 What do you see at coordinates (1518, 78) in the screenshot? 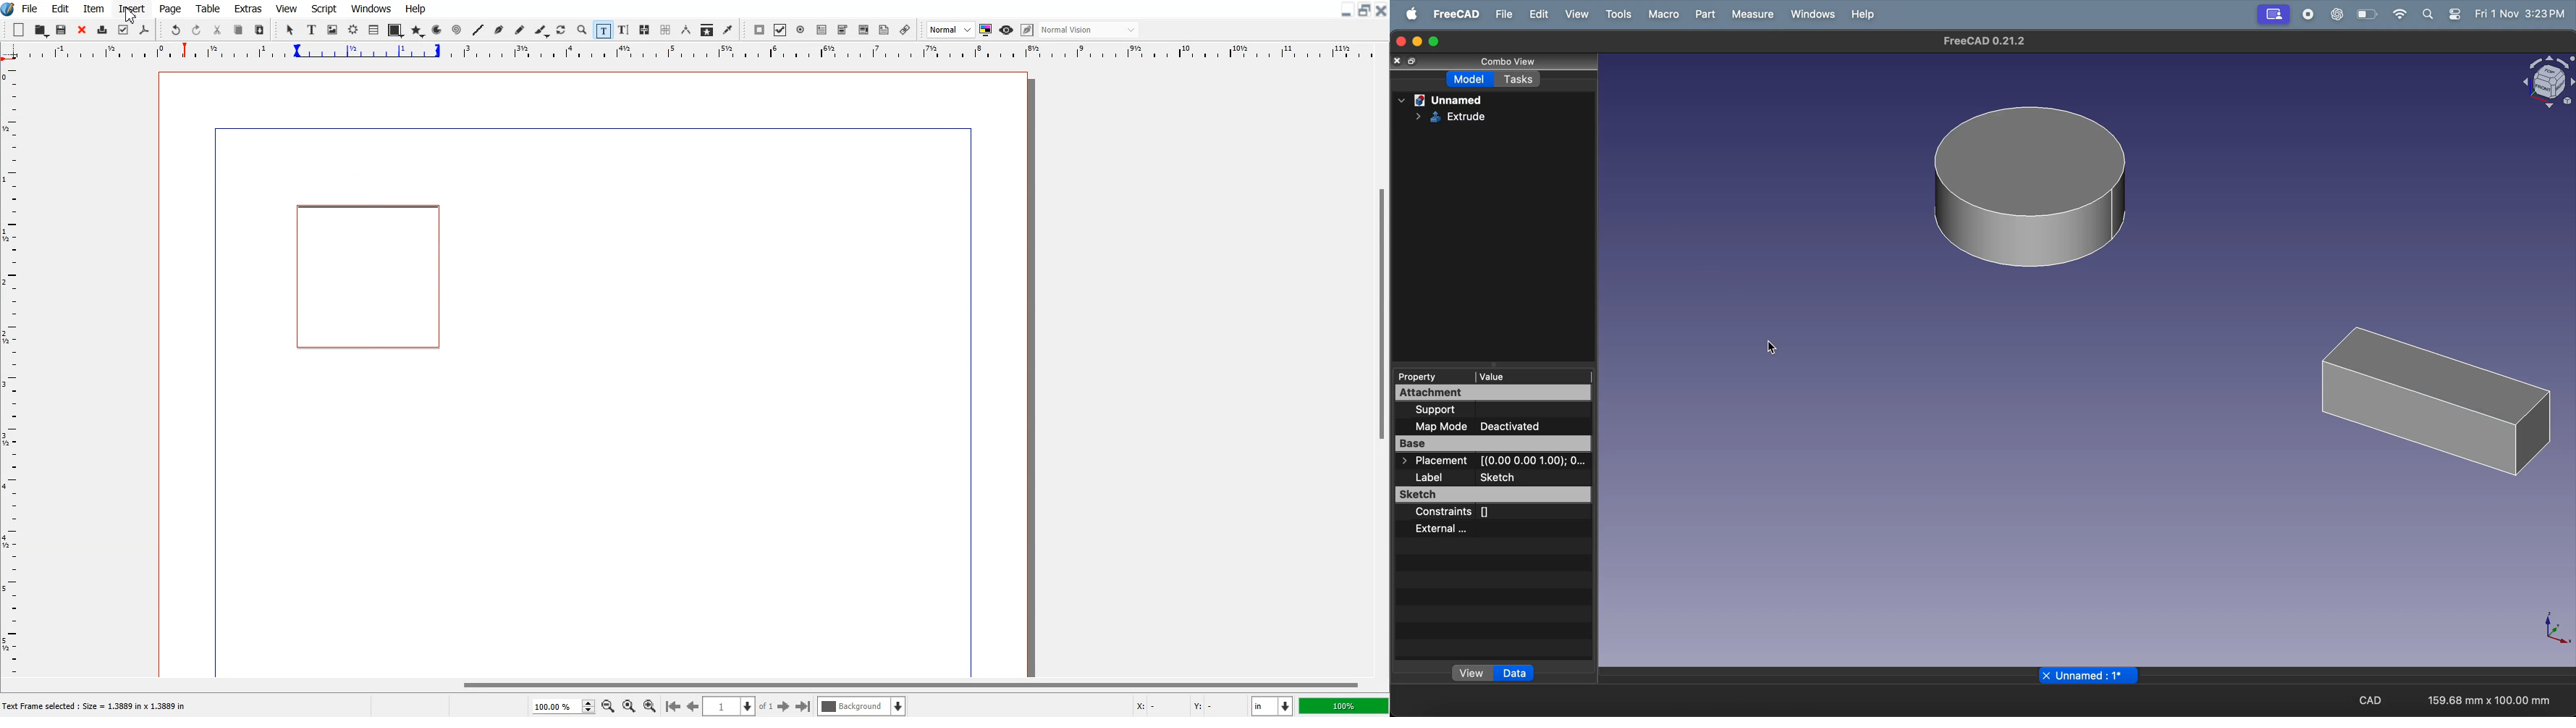
I see `Tasks` at bounding box center [1518, 78].